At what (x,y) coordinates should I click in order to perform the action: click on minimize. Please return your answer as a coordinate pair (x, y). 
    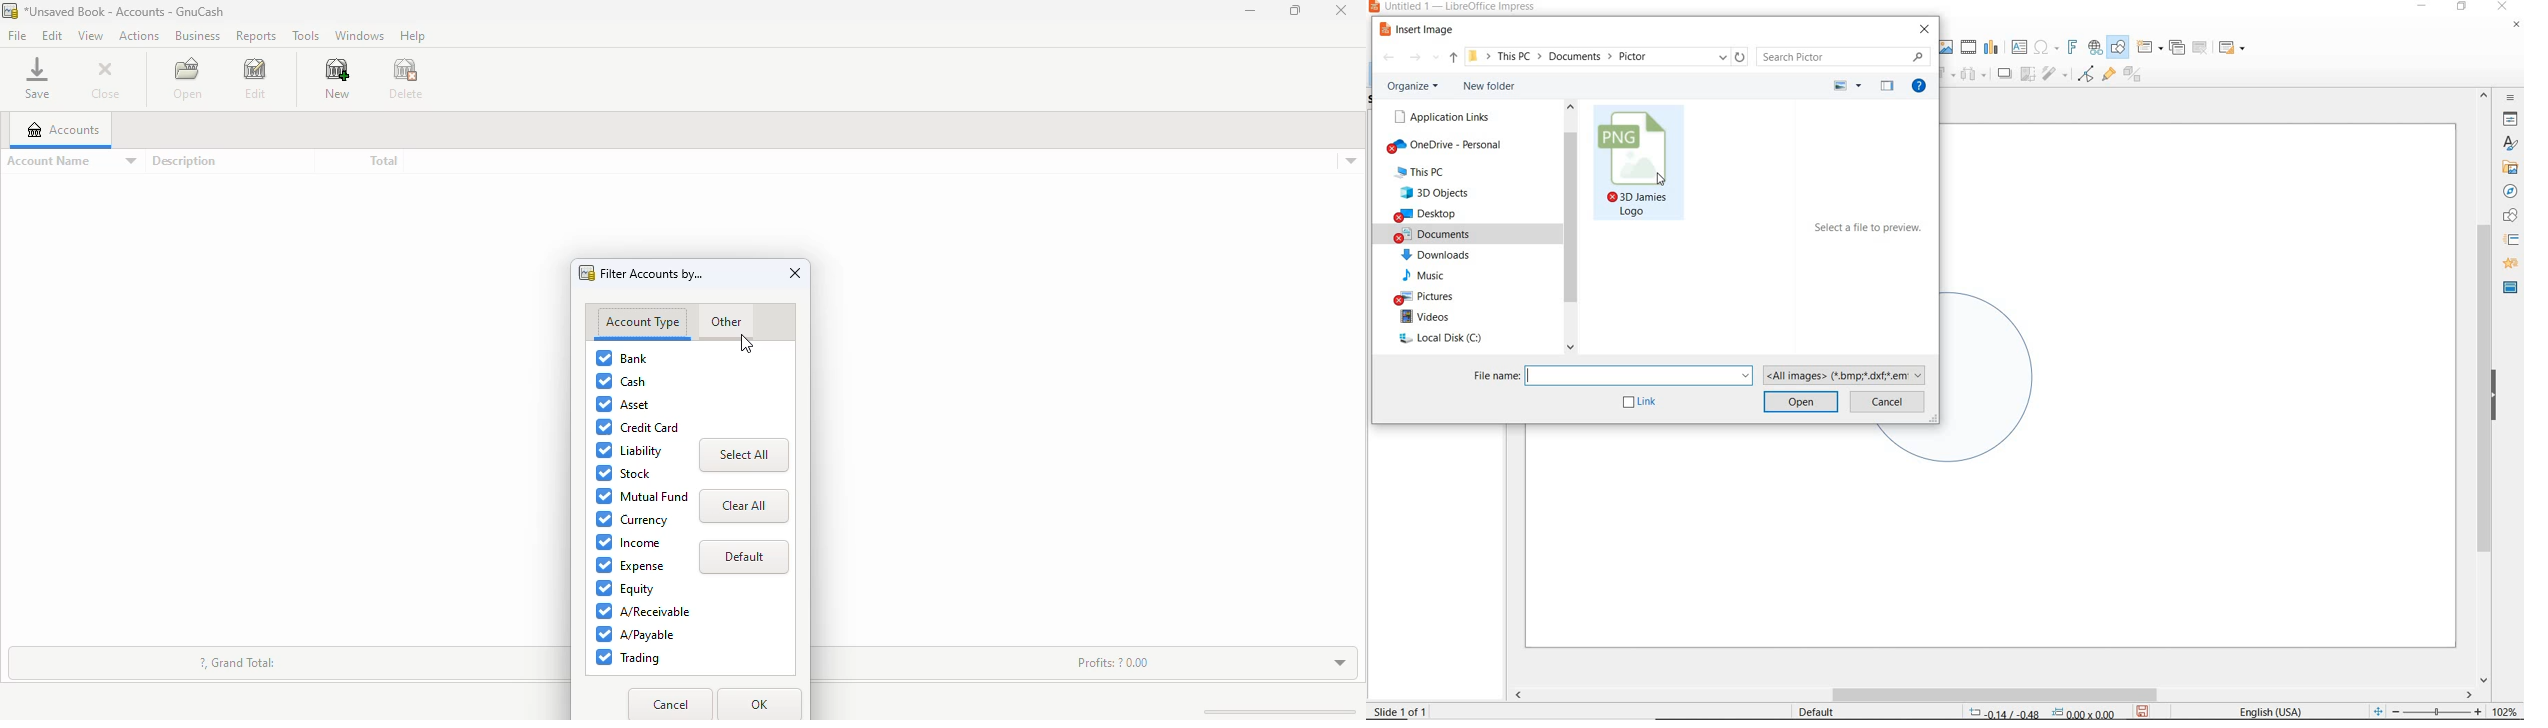
    Looking at the image, I should click on (1250, 10).